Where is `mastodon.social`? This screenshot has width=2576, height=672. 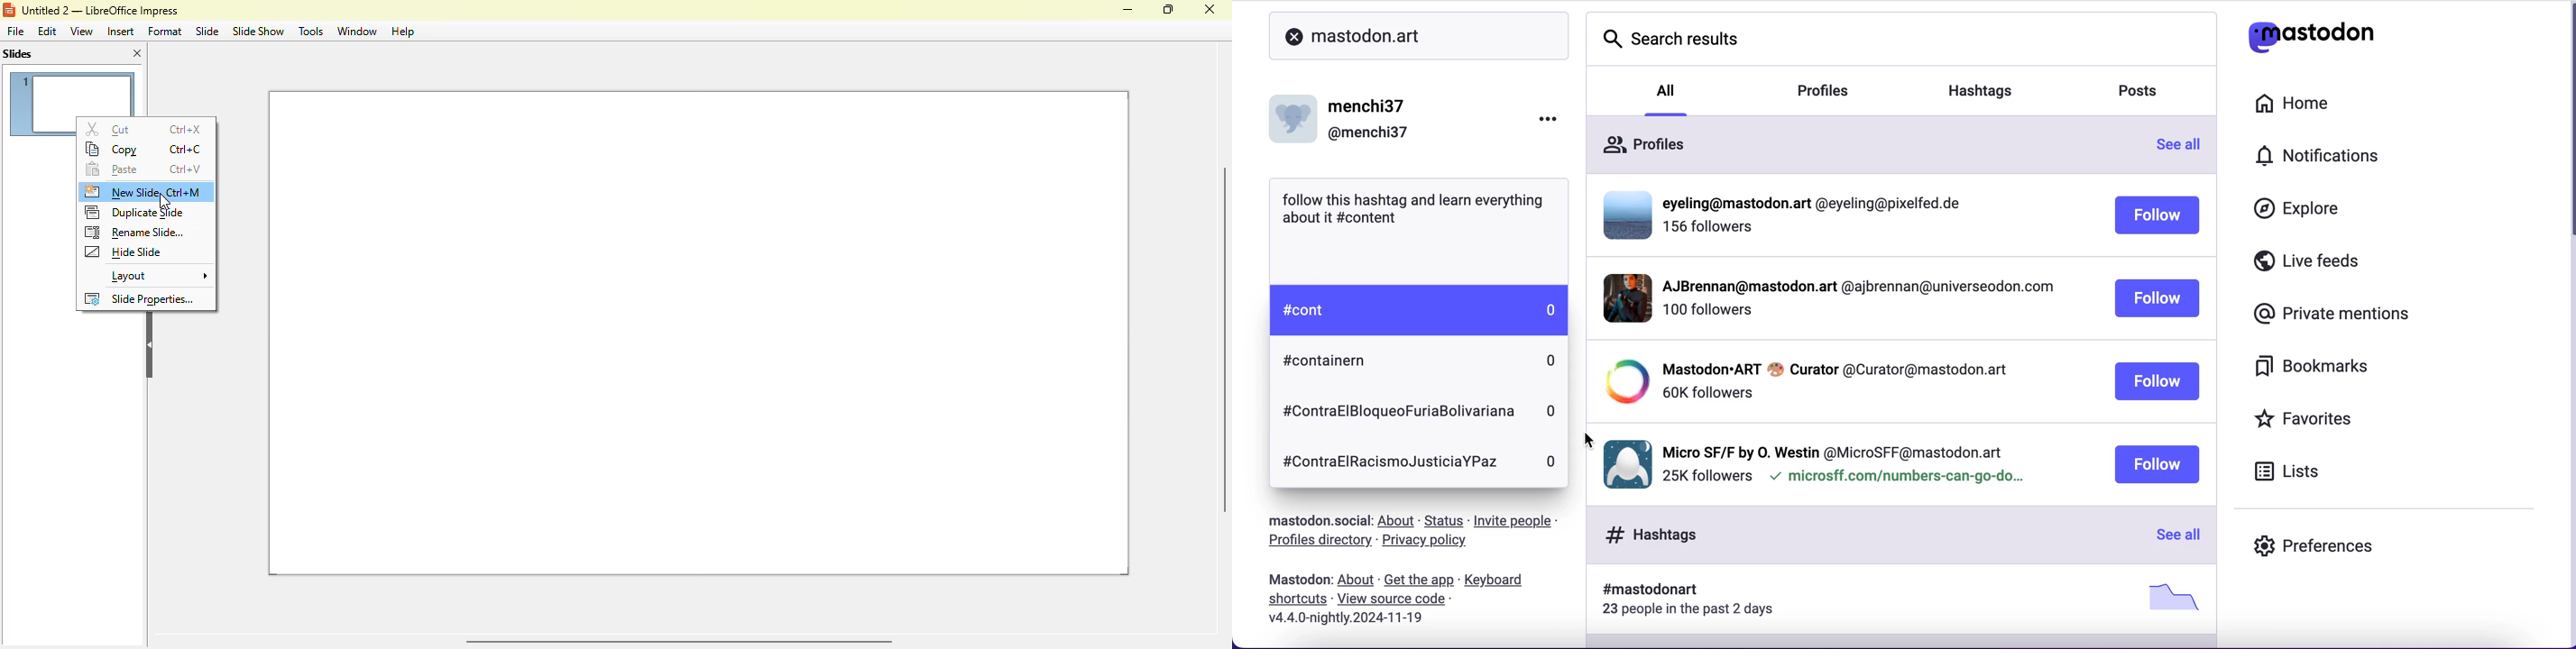 mastodon.social is located at coordinates (1314, 519).